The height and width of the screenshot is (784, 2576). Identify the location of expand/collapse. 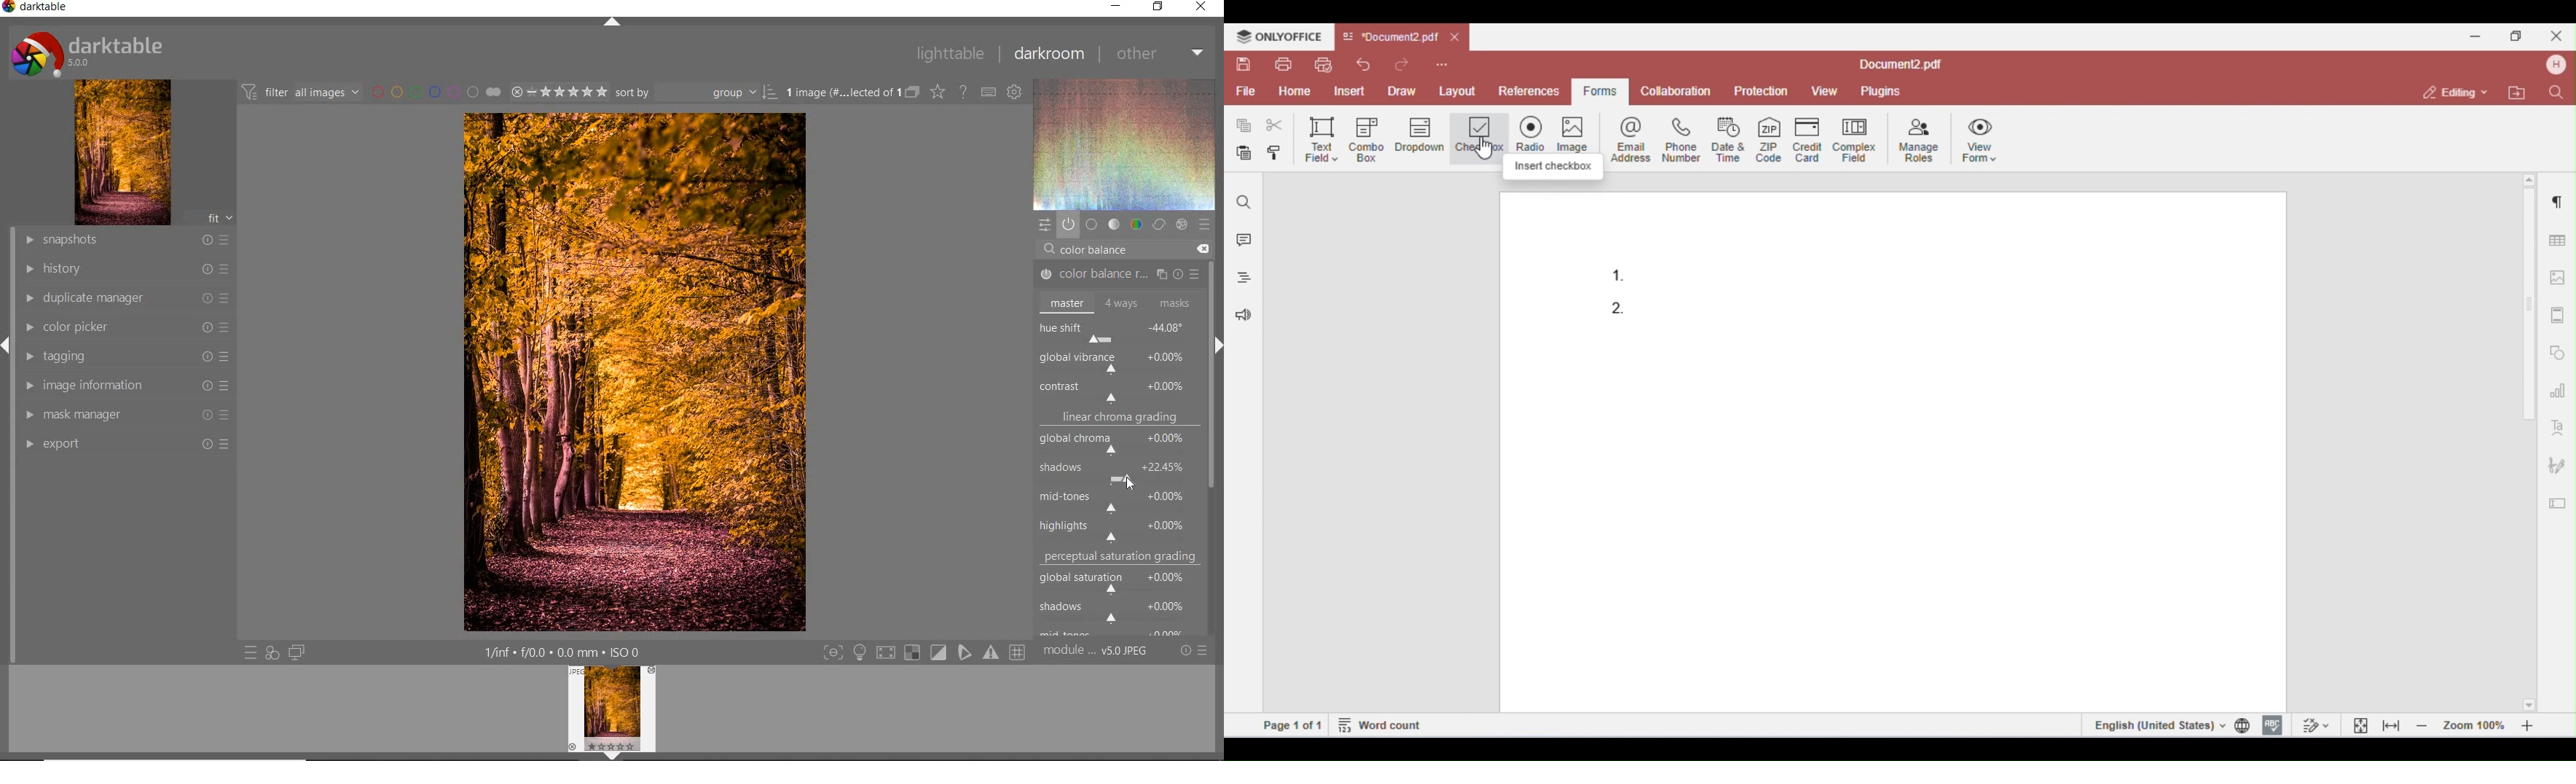
(1217, 340).